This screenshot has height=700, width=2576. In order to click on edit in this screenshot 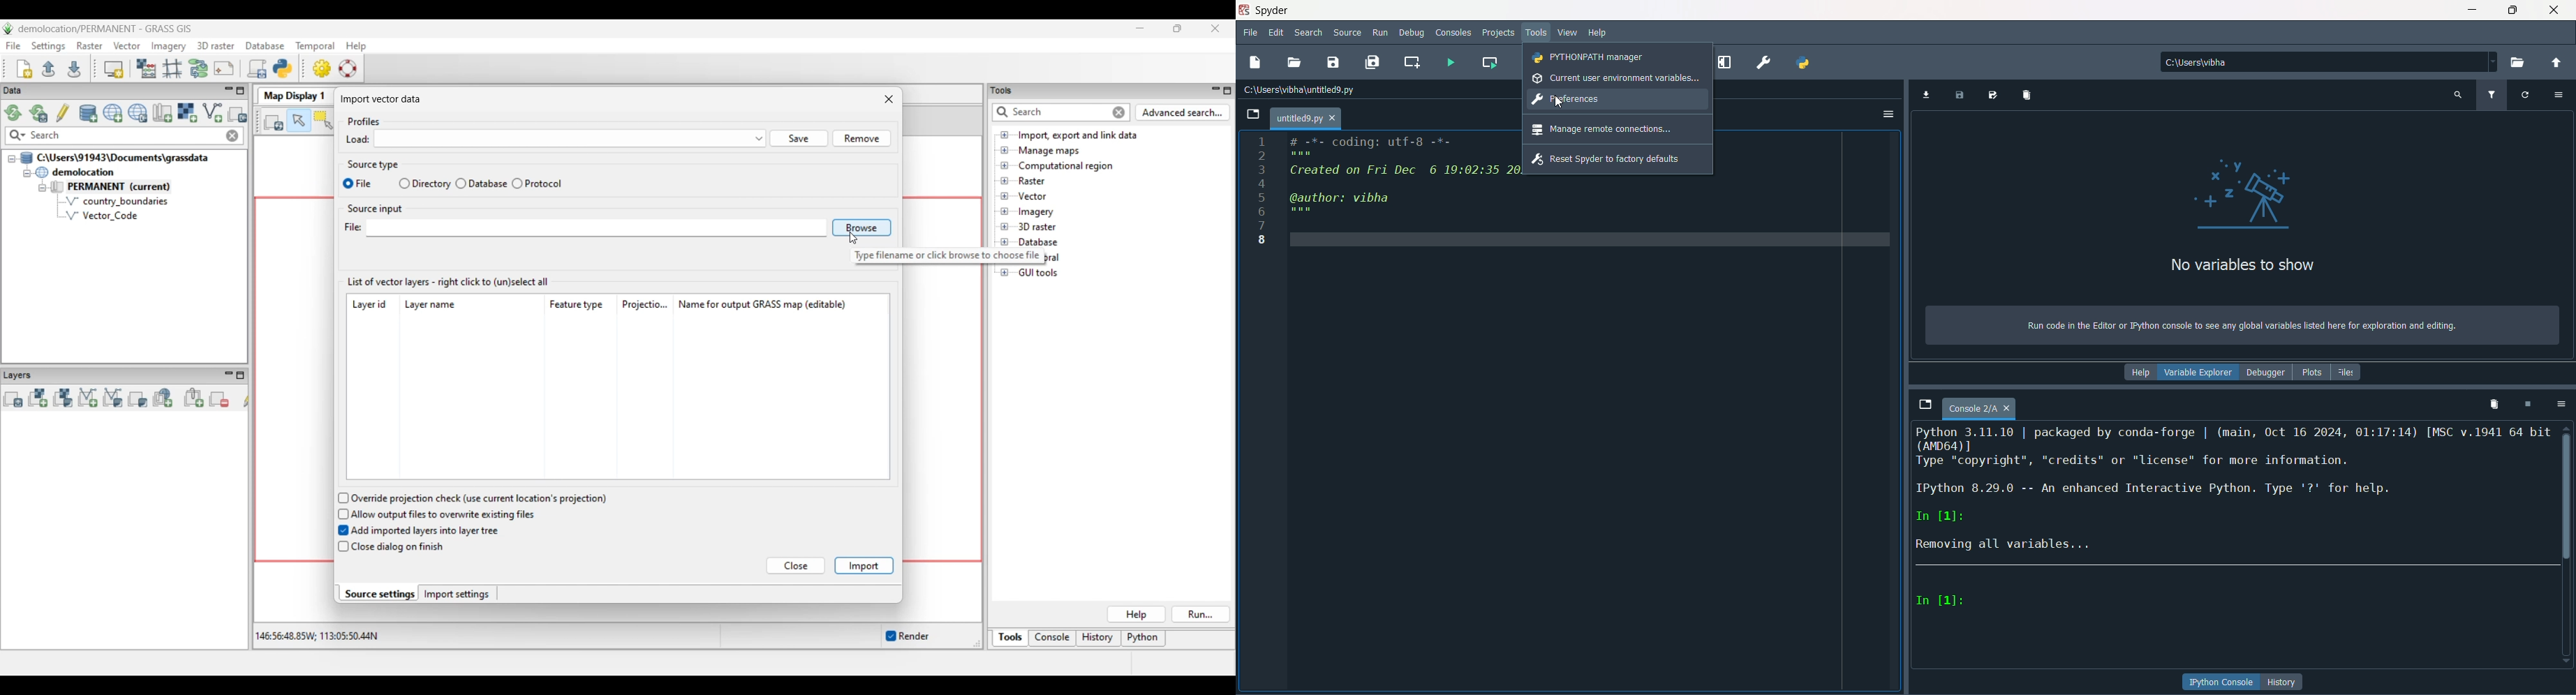, I will do `click(1276, 33)`.